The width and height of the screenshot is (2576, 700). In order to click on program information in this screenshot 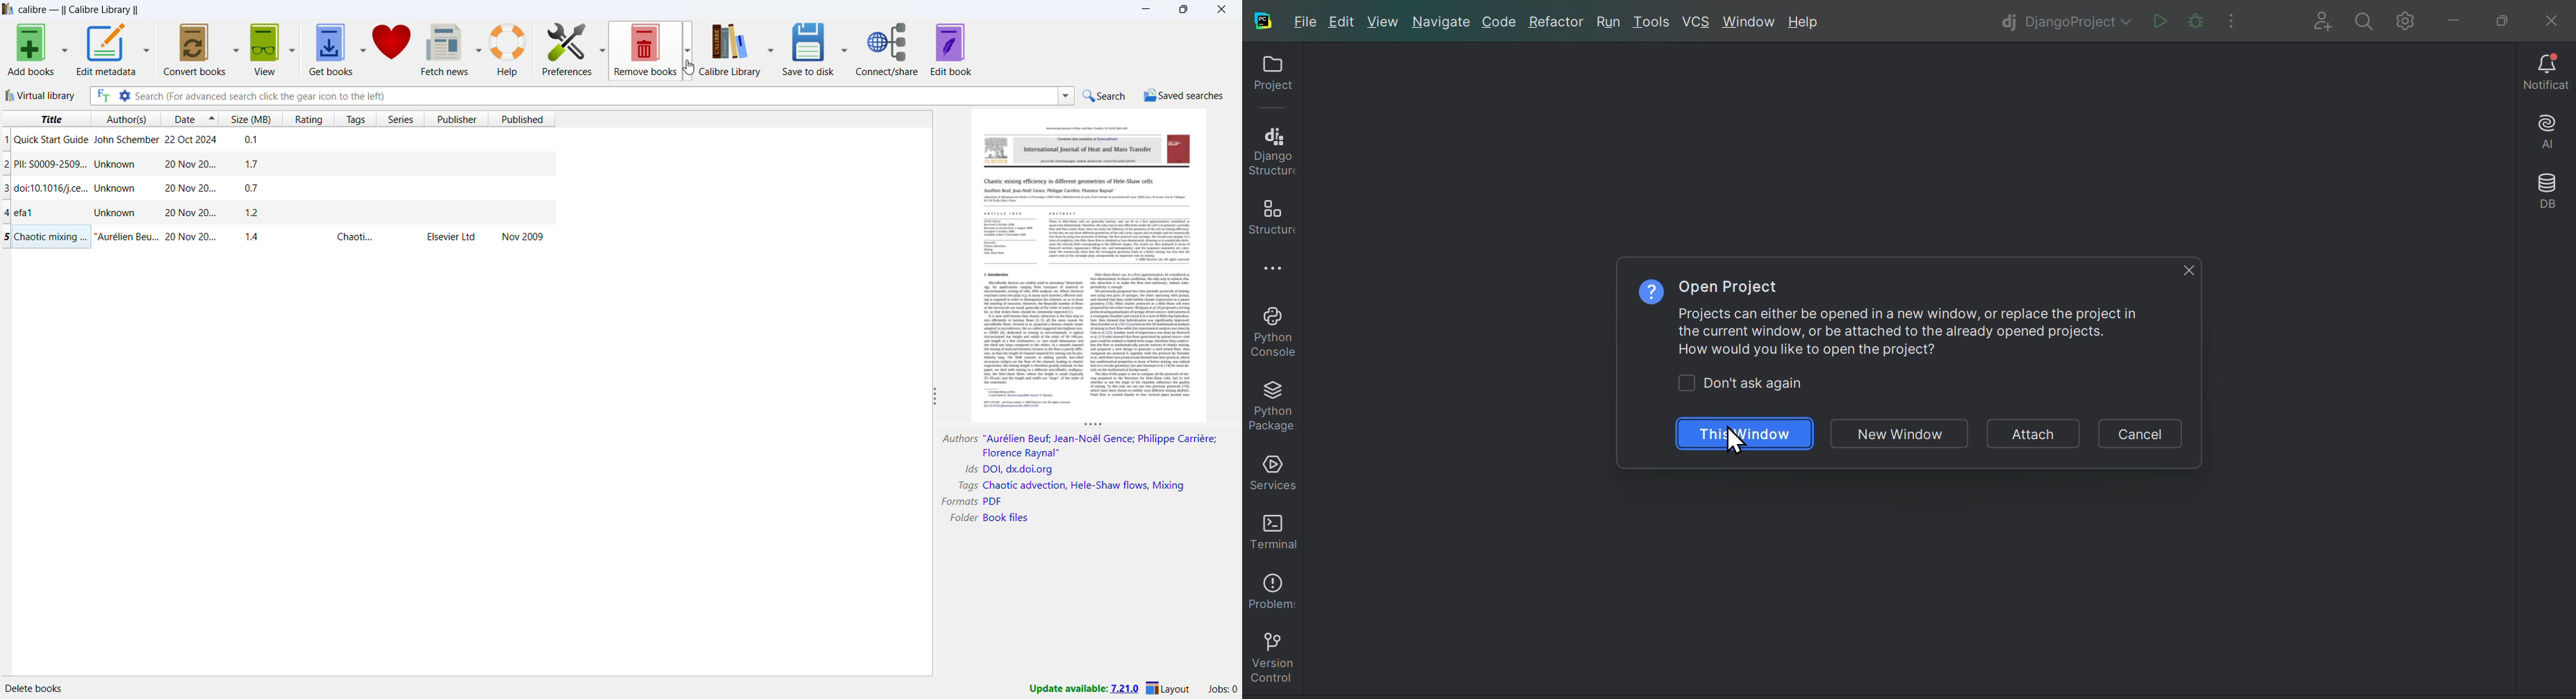, I will do `click(42, 688)`.